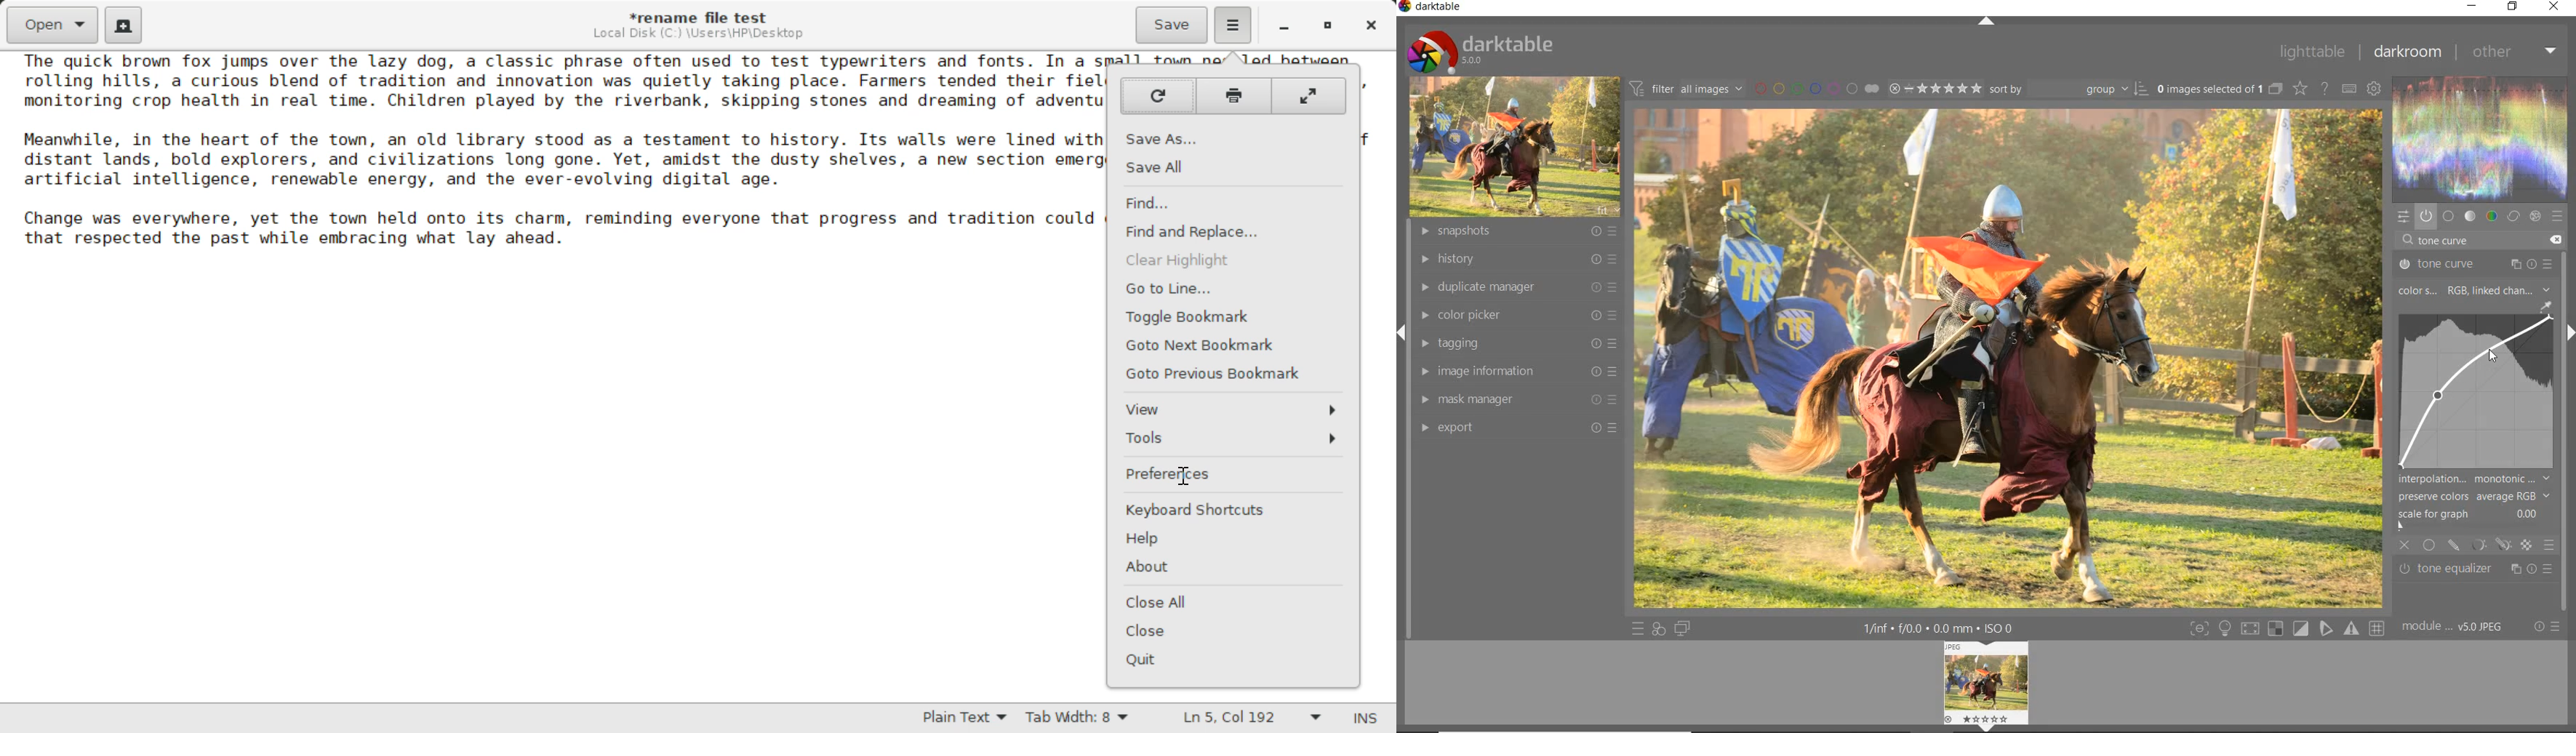 This screenshot has height=756, width=2576. Describe the element at coordinates (1520, 232) in the screenshot. I see `snapshots` at that location.